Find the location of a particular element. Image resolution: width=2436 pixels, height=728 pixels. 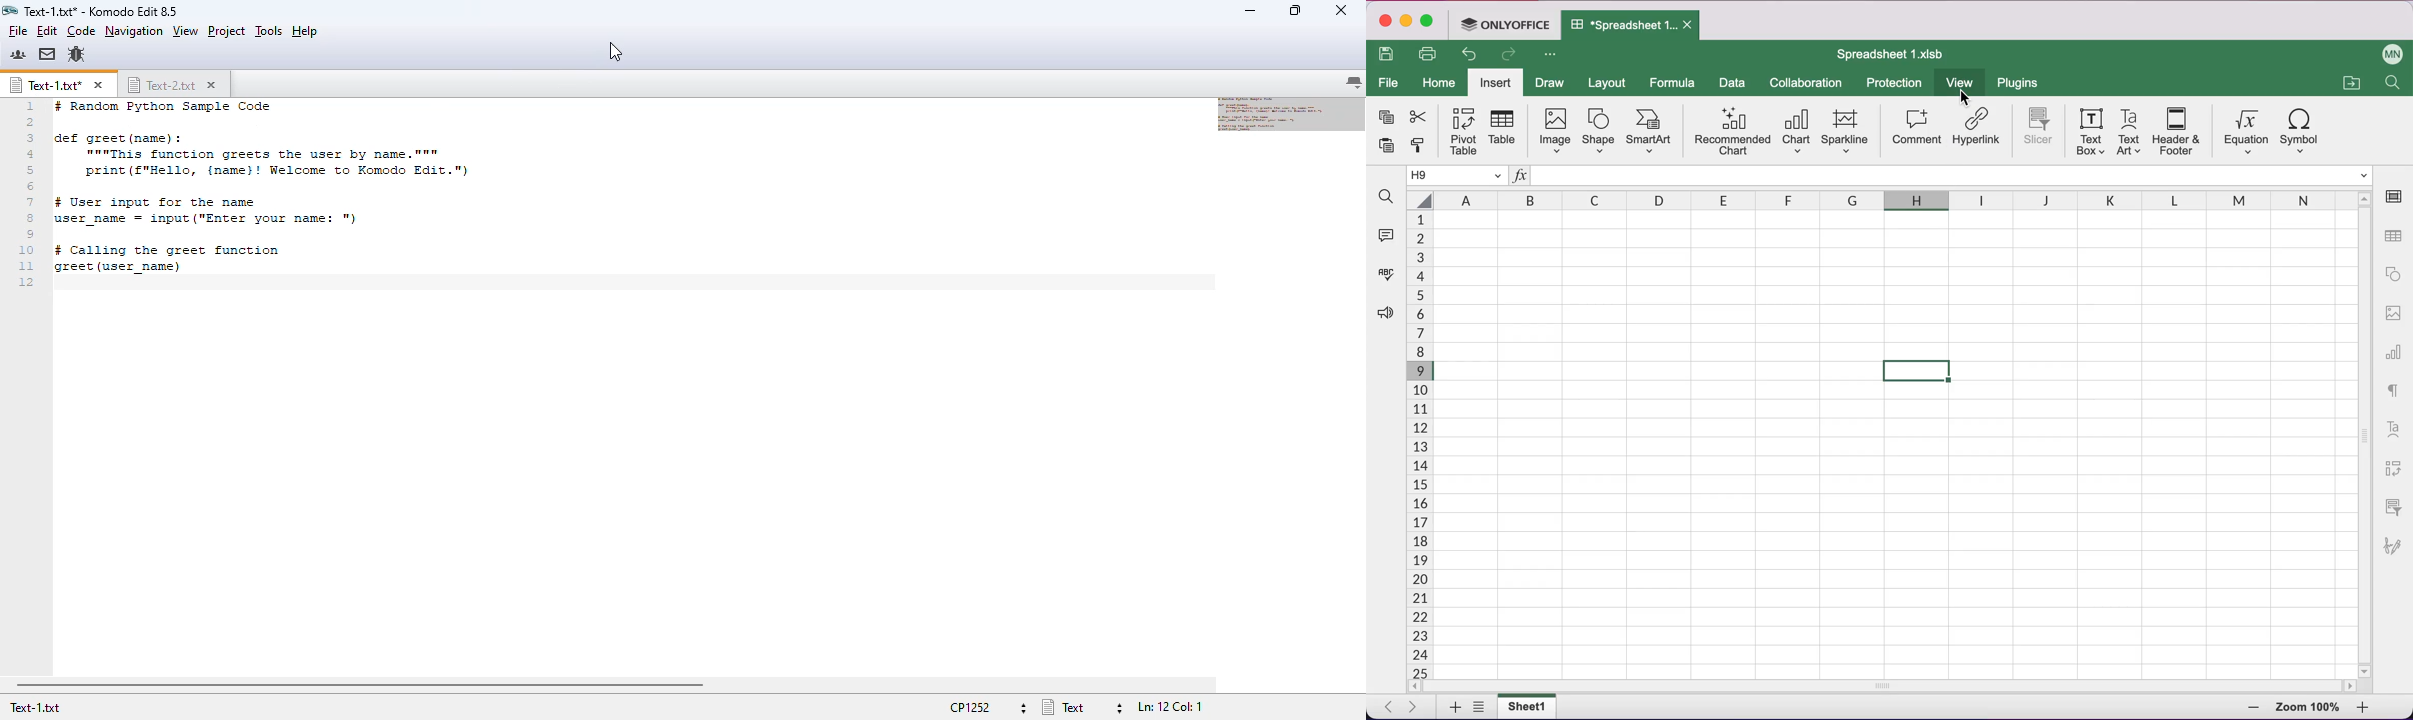

view is located at coordinates (186, 30).